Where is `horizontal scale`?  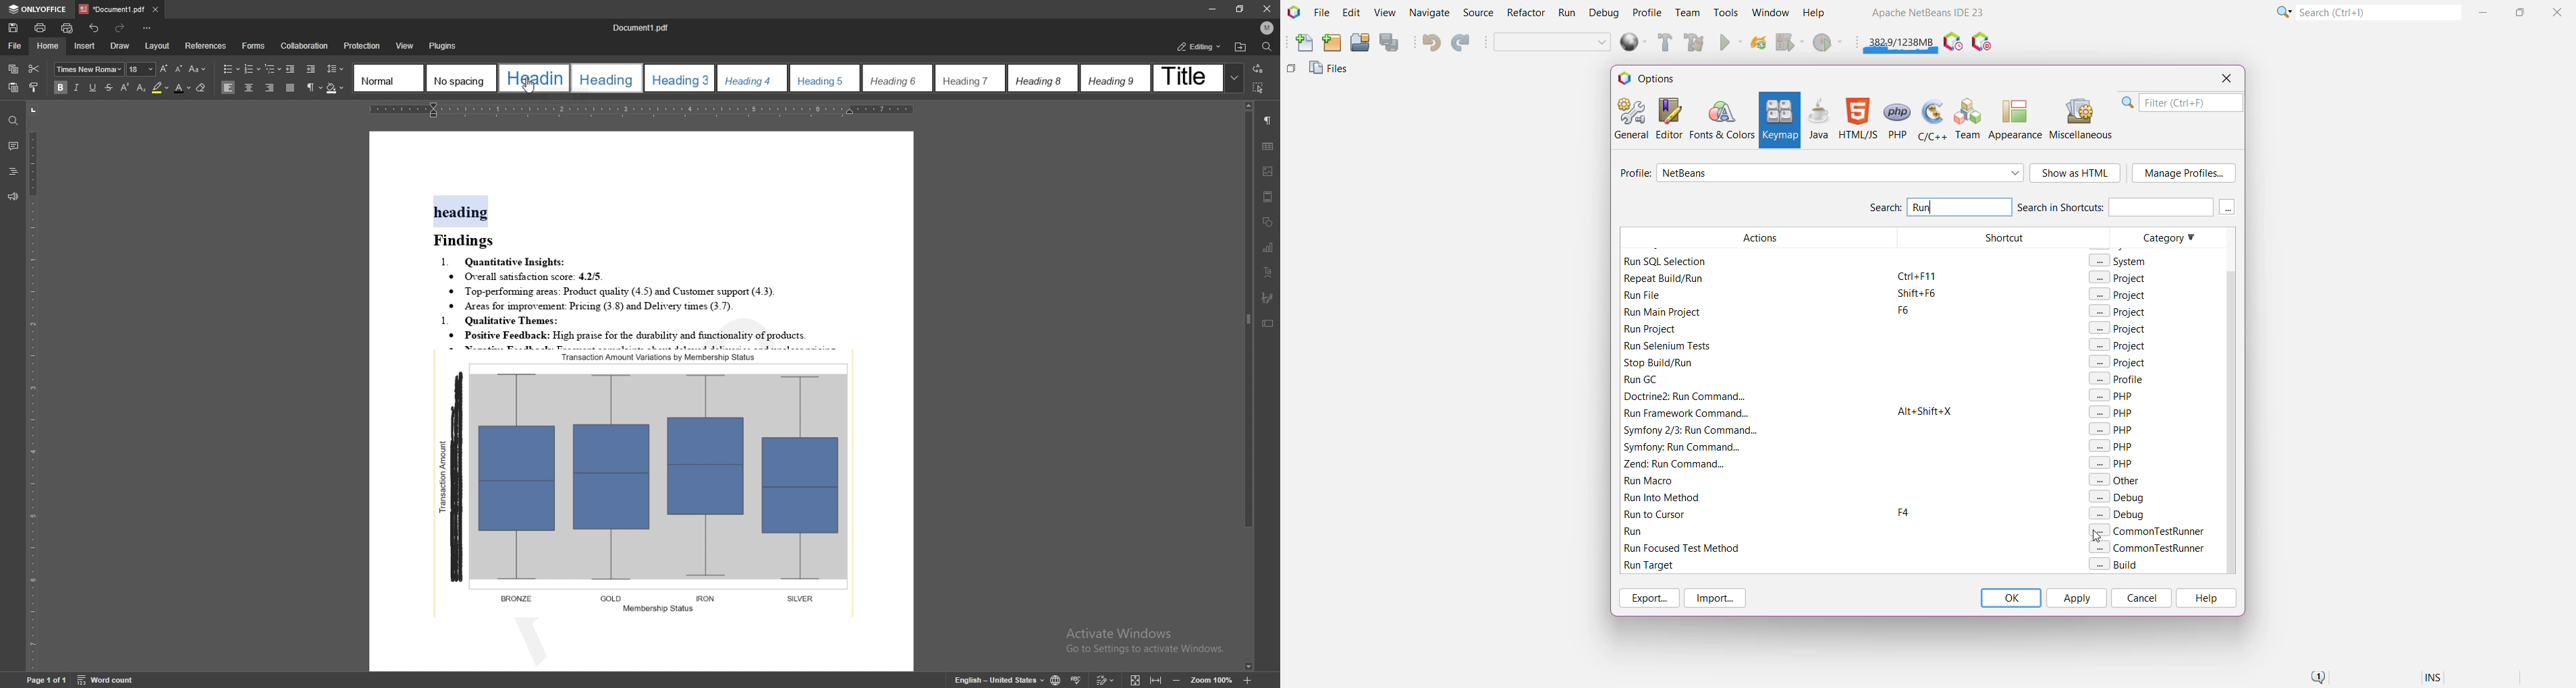 horizontal scale is located at coordinates (639, 109).